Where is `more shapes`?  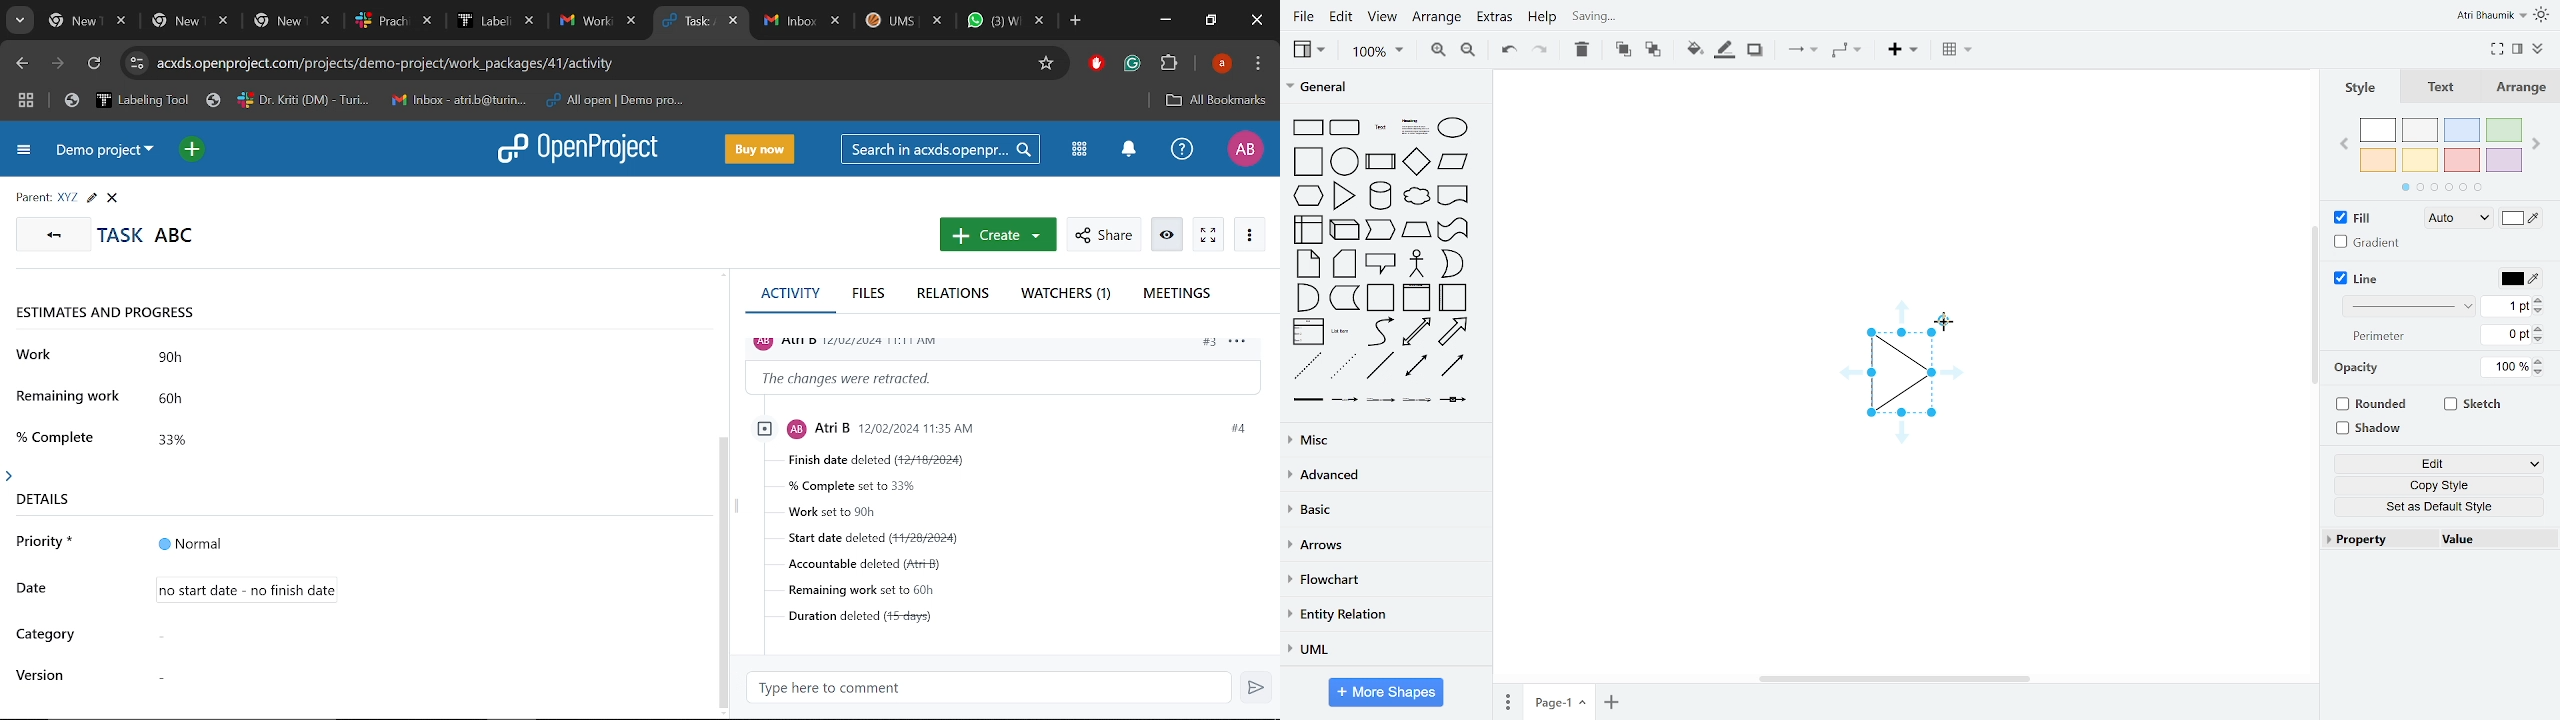 more shapes is located at coordinates (1387, 692).